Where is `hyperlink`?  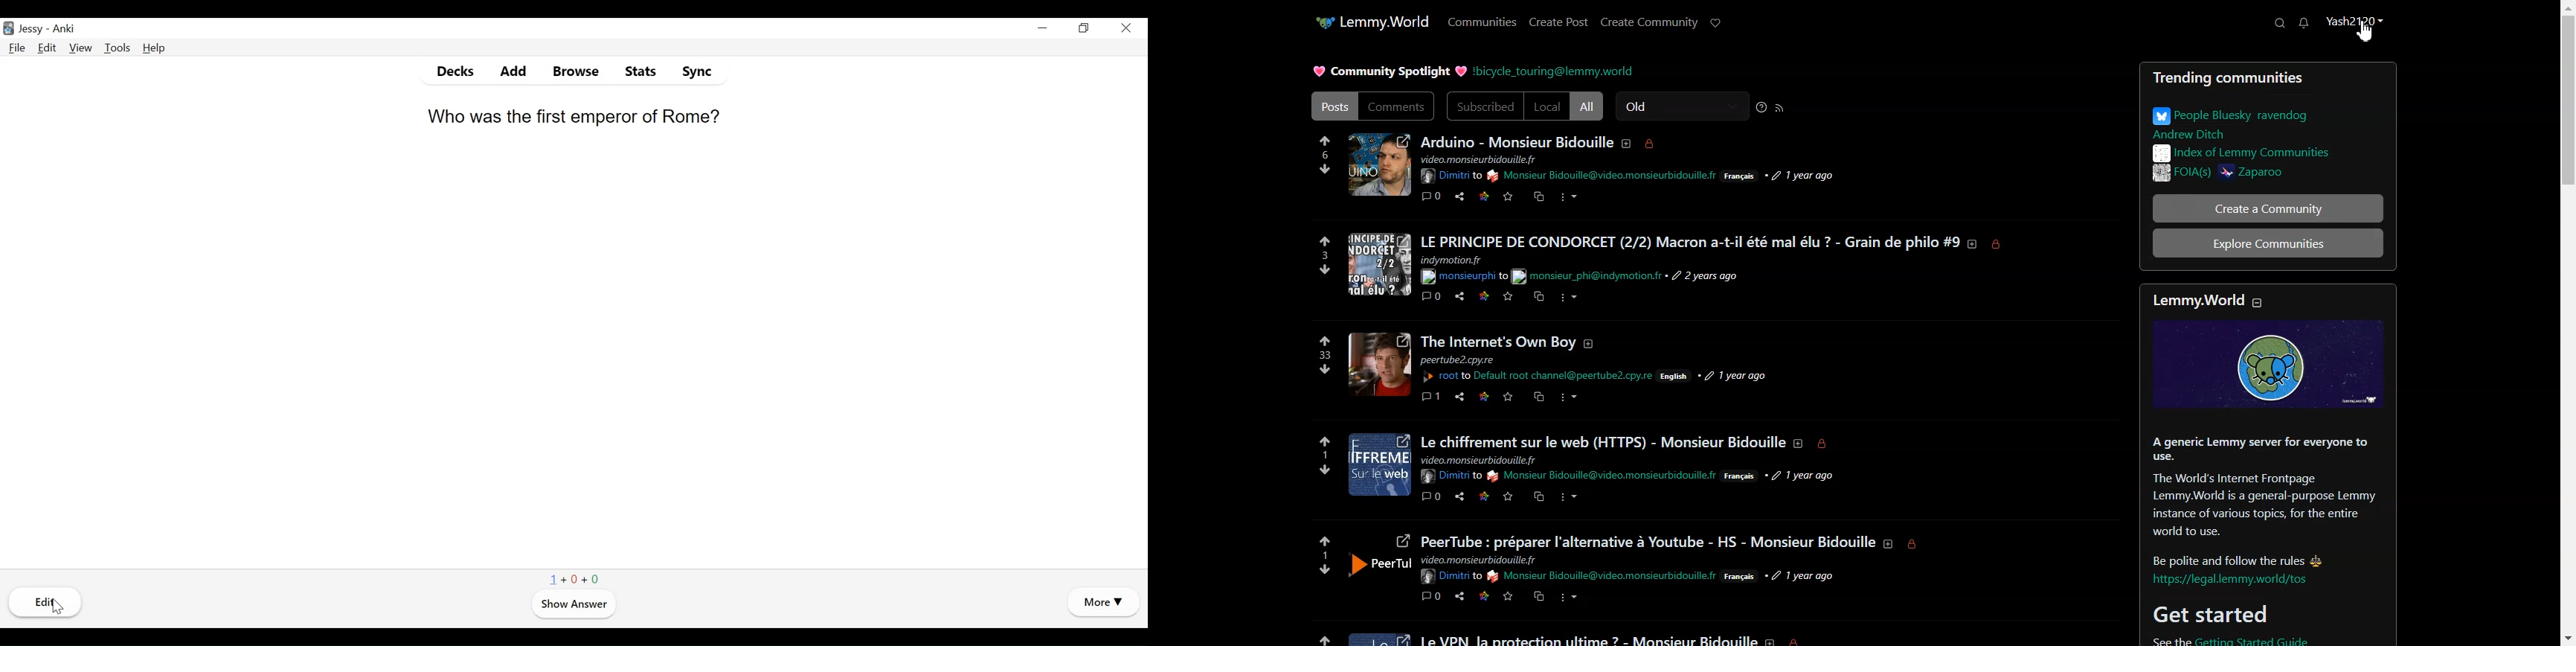 hyperlink is located at coordinates (1602, 477).